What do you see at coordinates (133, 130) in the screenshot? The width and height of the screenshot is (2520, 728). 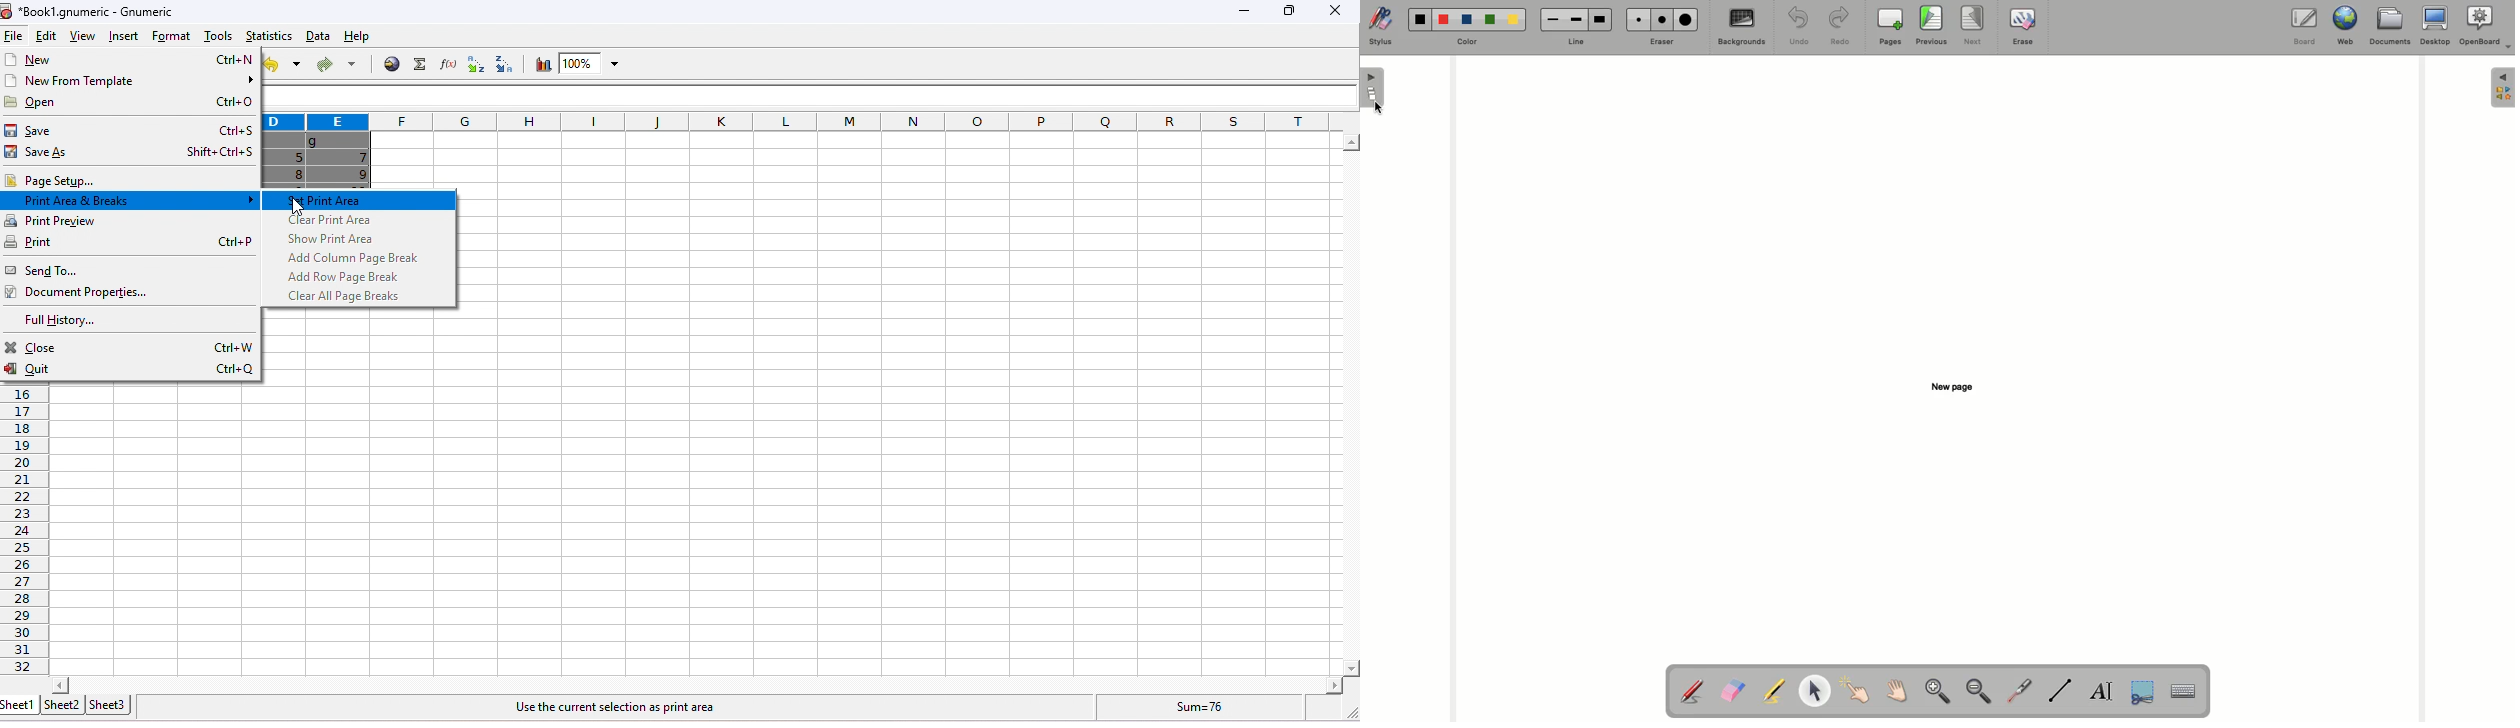 I see `save` at bounding box center [133, 130].